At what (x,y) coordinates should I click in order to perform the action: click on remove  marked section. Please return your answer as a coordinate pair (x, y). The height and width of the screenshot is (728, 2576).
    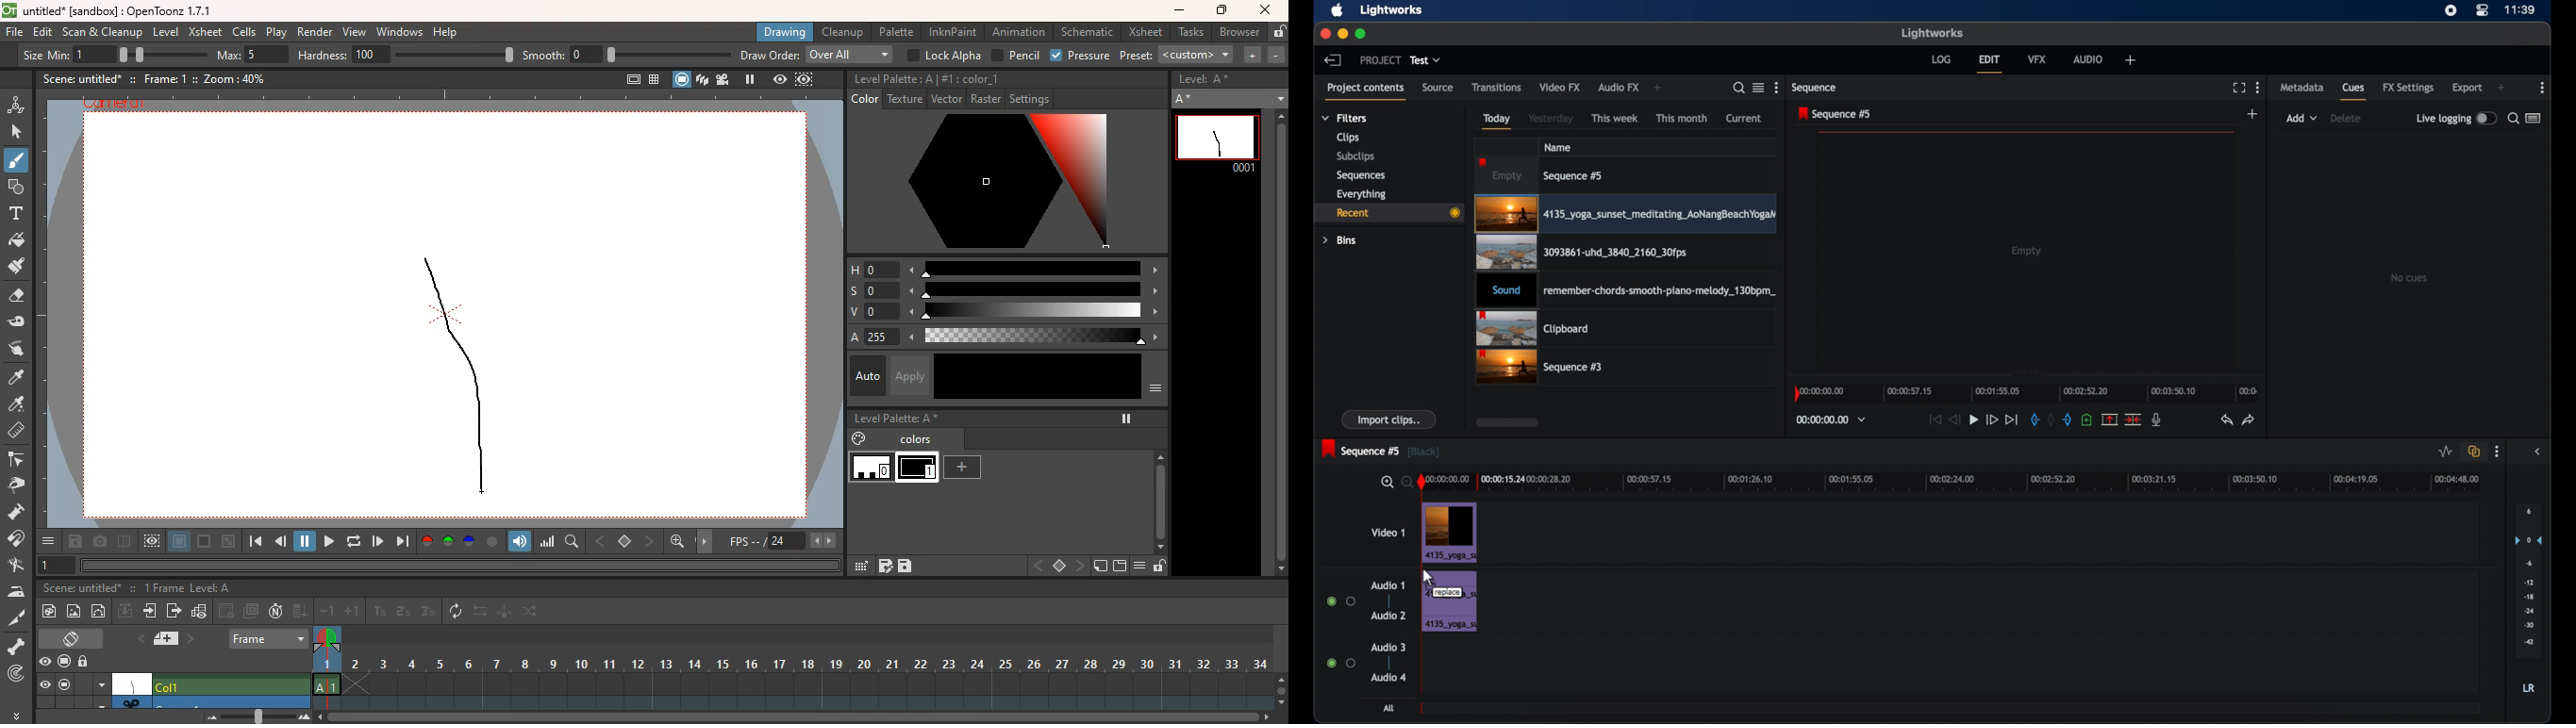
    Looking at the image, I should click on (2109, 420).